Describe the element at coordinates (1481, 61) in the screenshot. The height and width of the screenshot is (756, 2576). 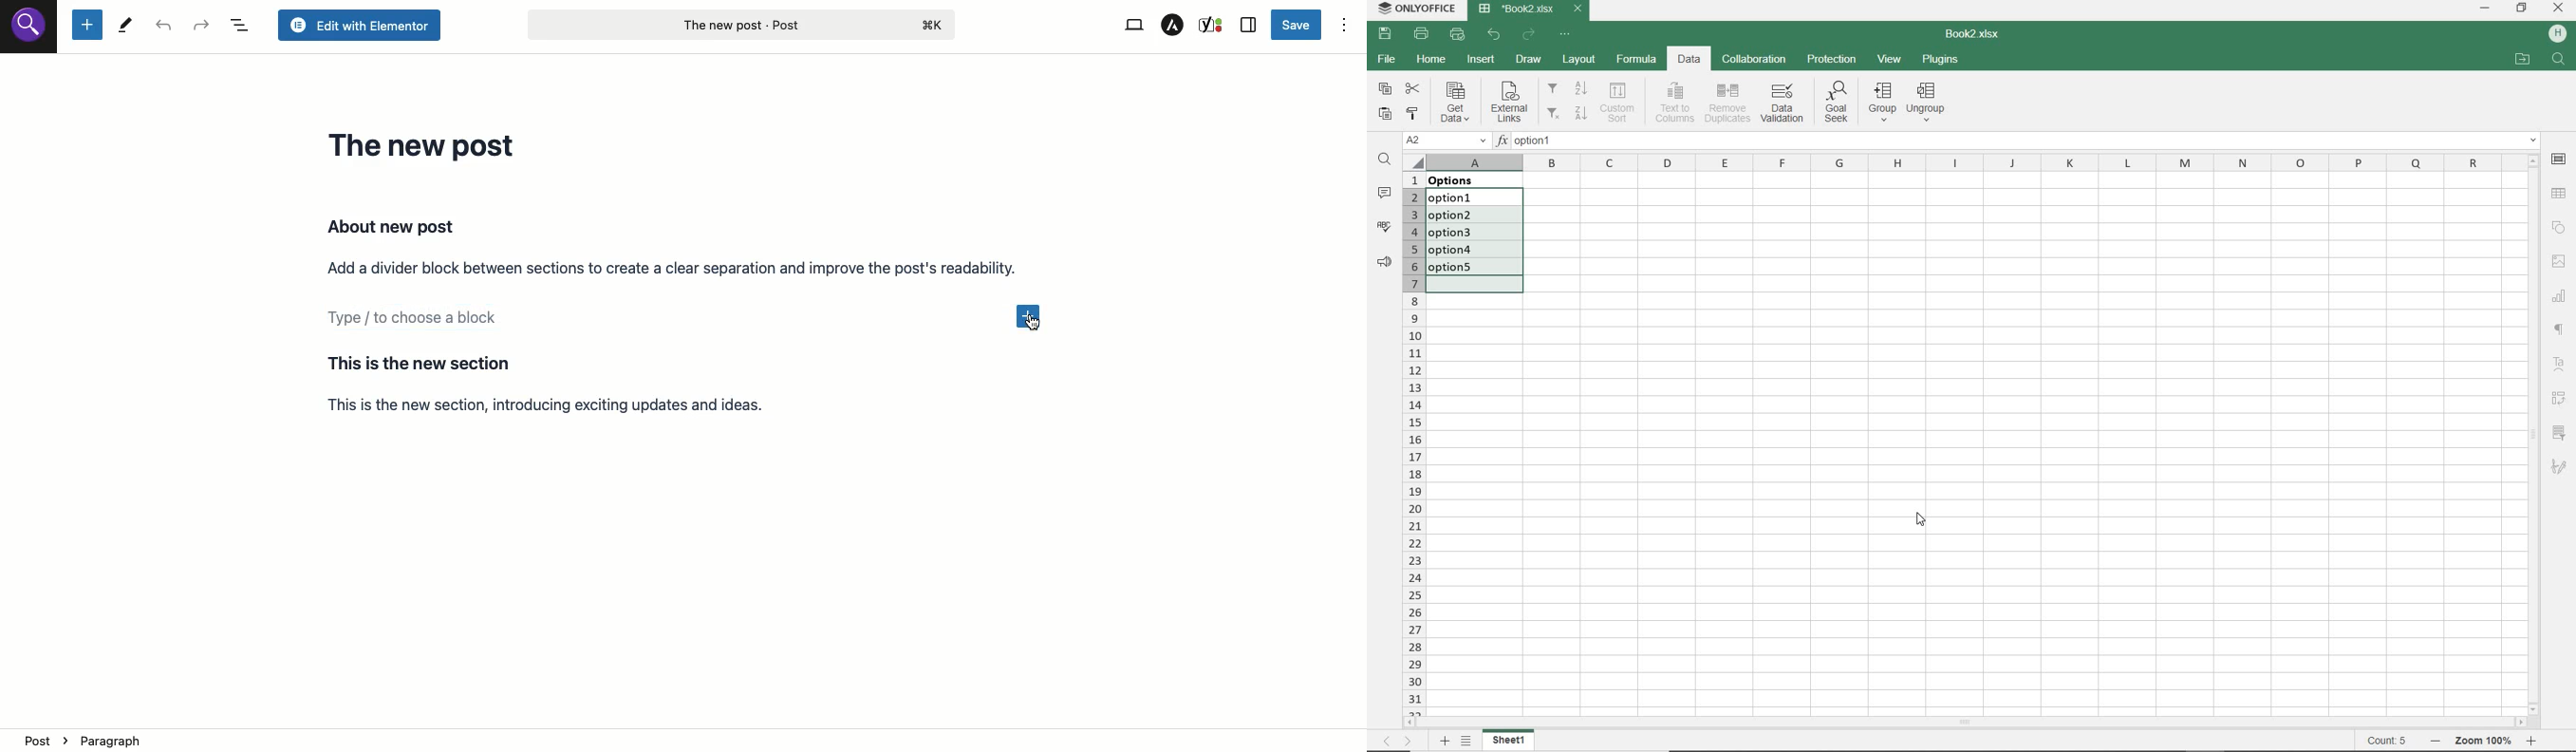
I see `INSERT` at that location.